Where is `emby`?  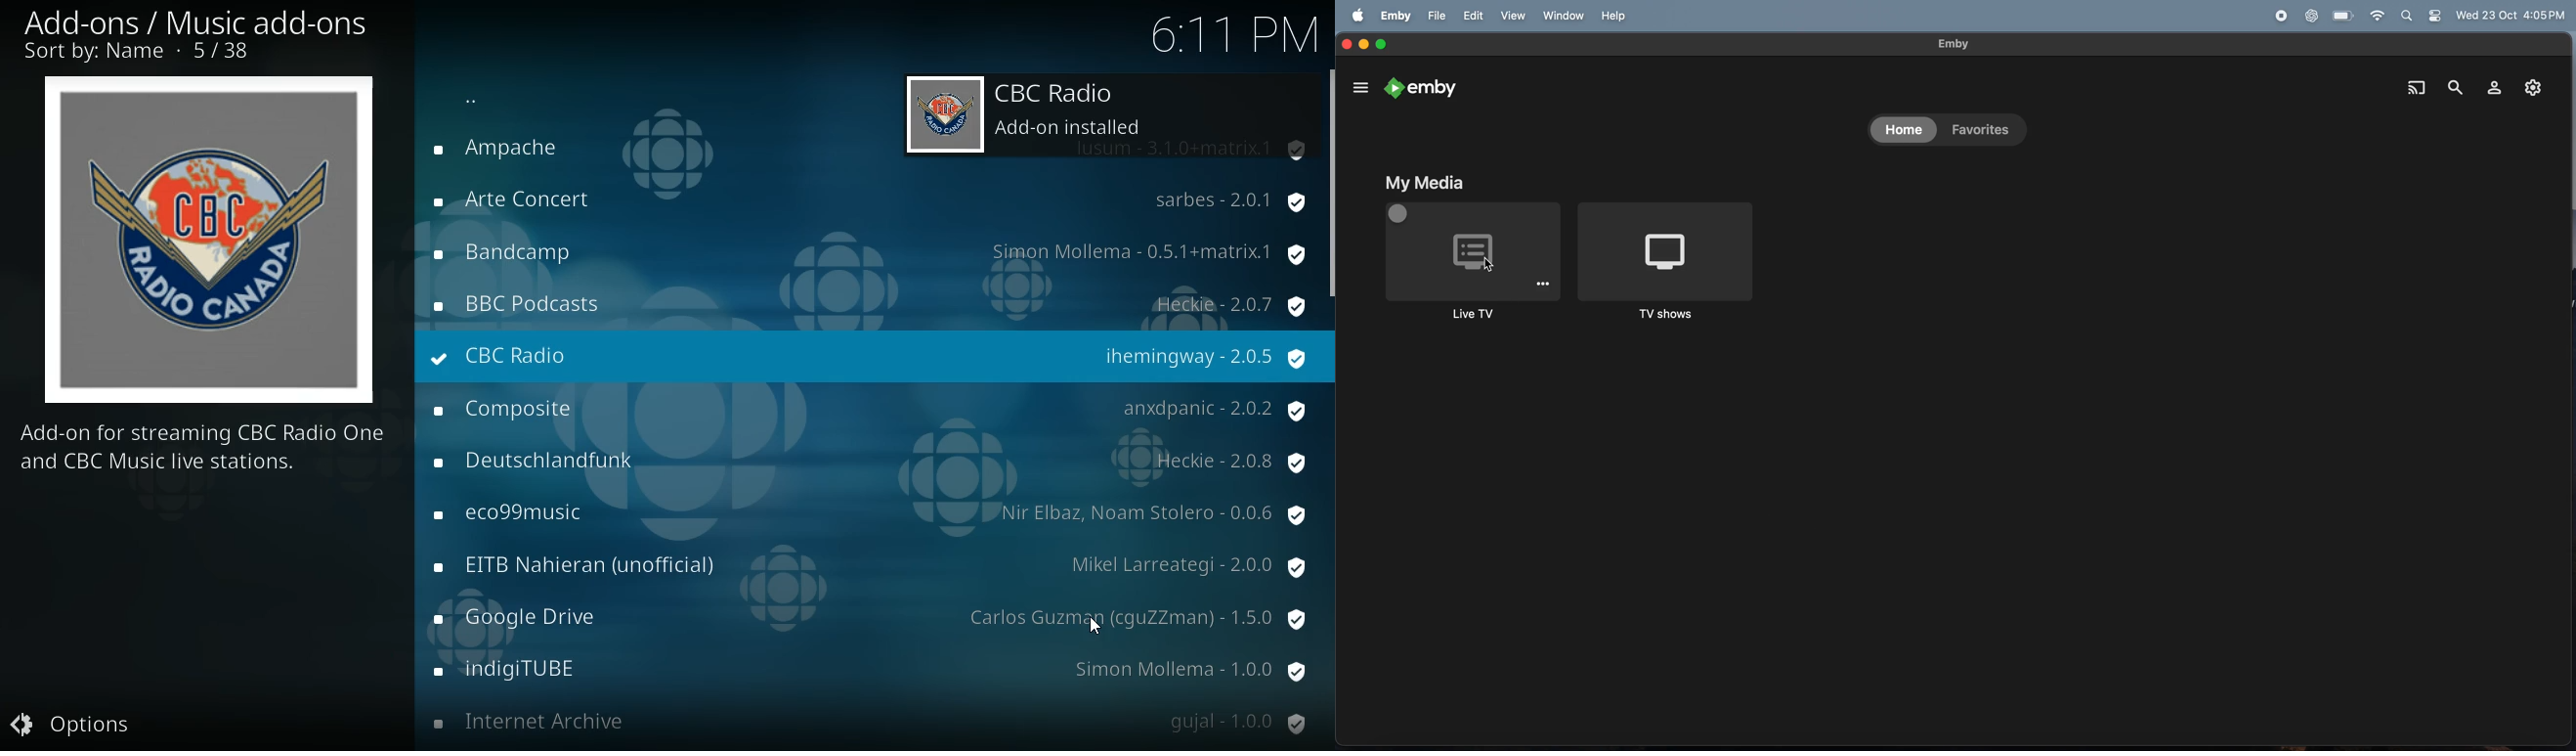
emby is located at coordinates (1396, 15).